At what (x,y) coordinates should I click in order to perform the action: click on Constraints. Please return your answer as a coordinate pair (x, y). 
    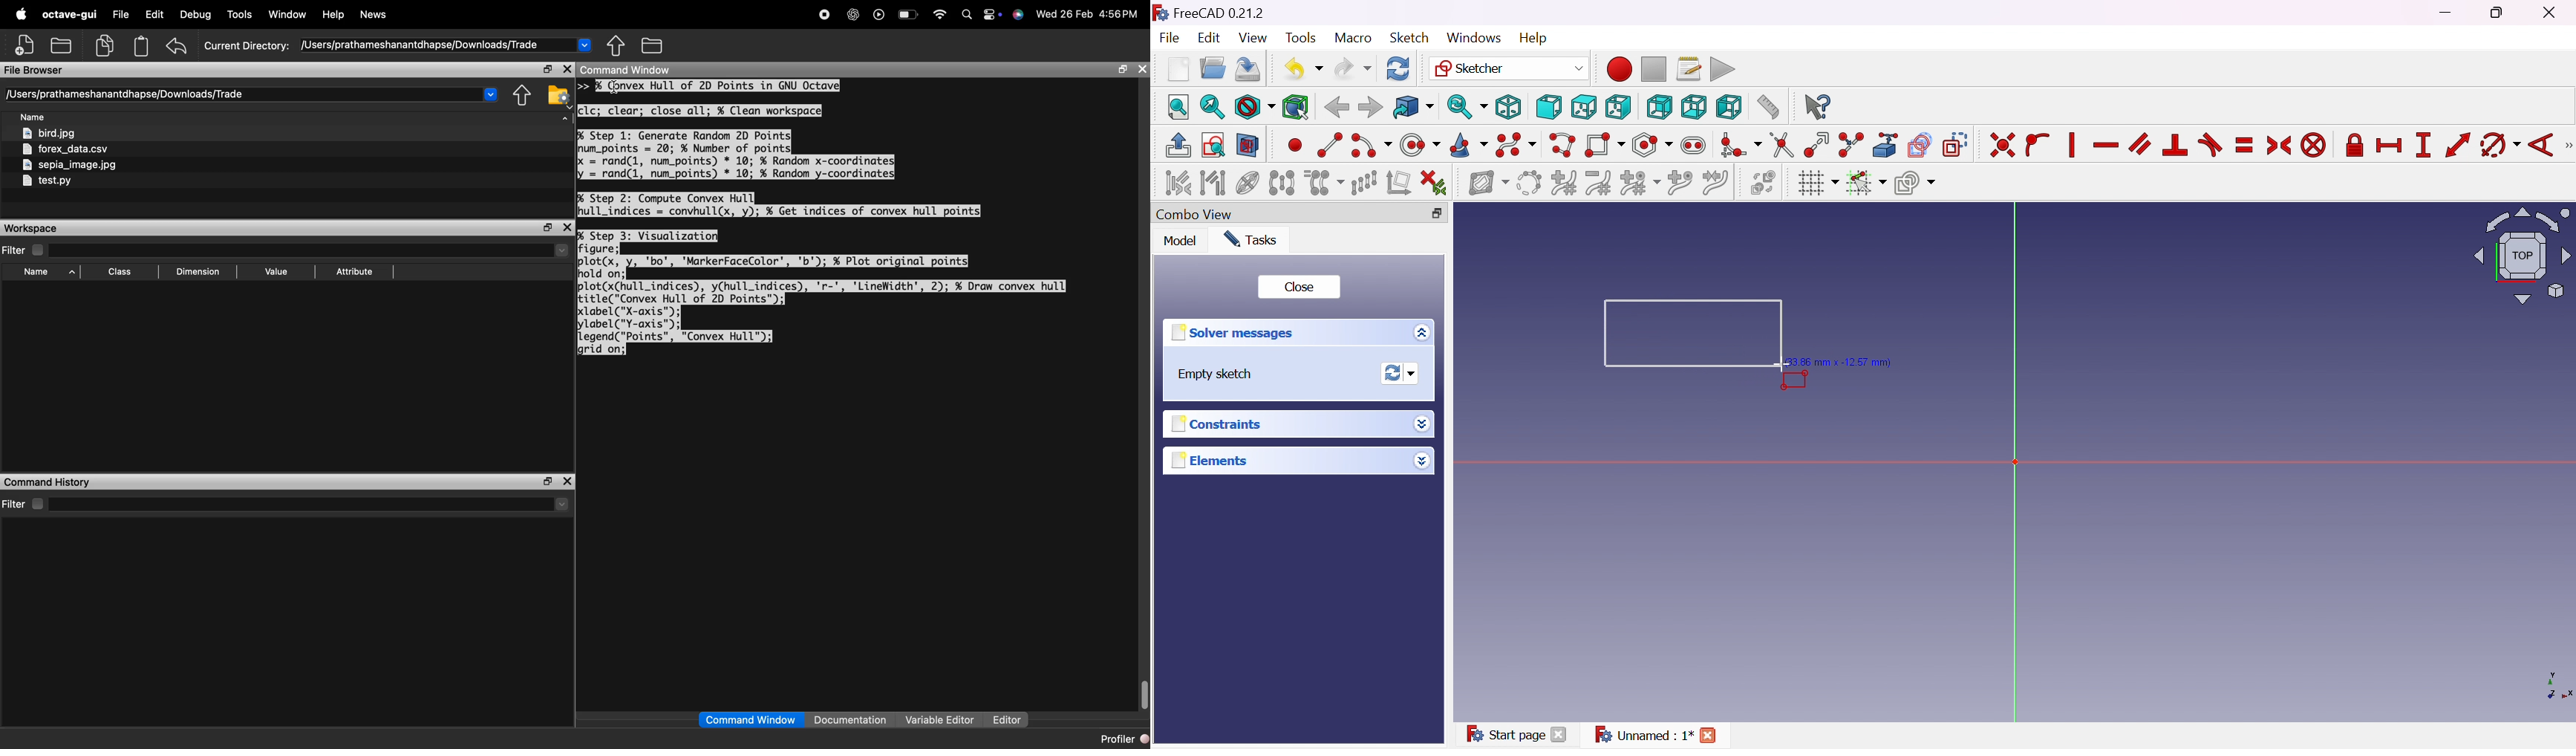
    Looking at the image, I should click on (1225, 423).